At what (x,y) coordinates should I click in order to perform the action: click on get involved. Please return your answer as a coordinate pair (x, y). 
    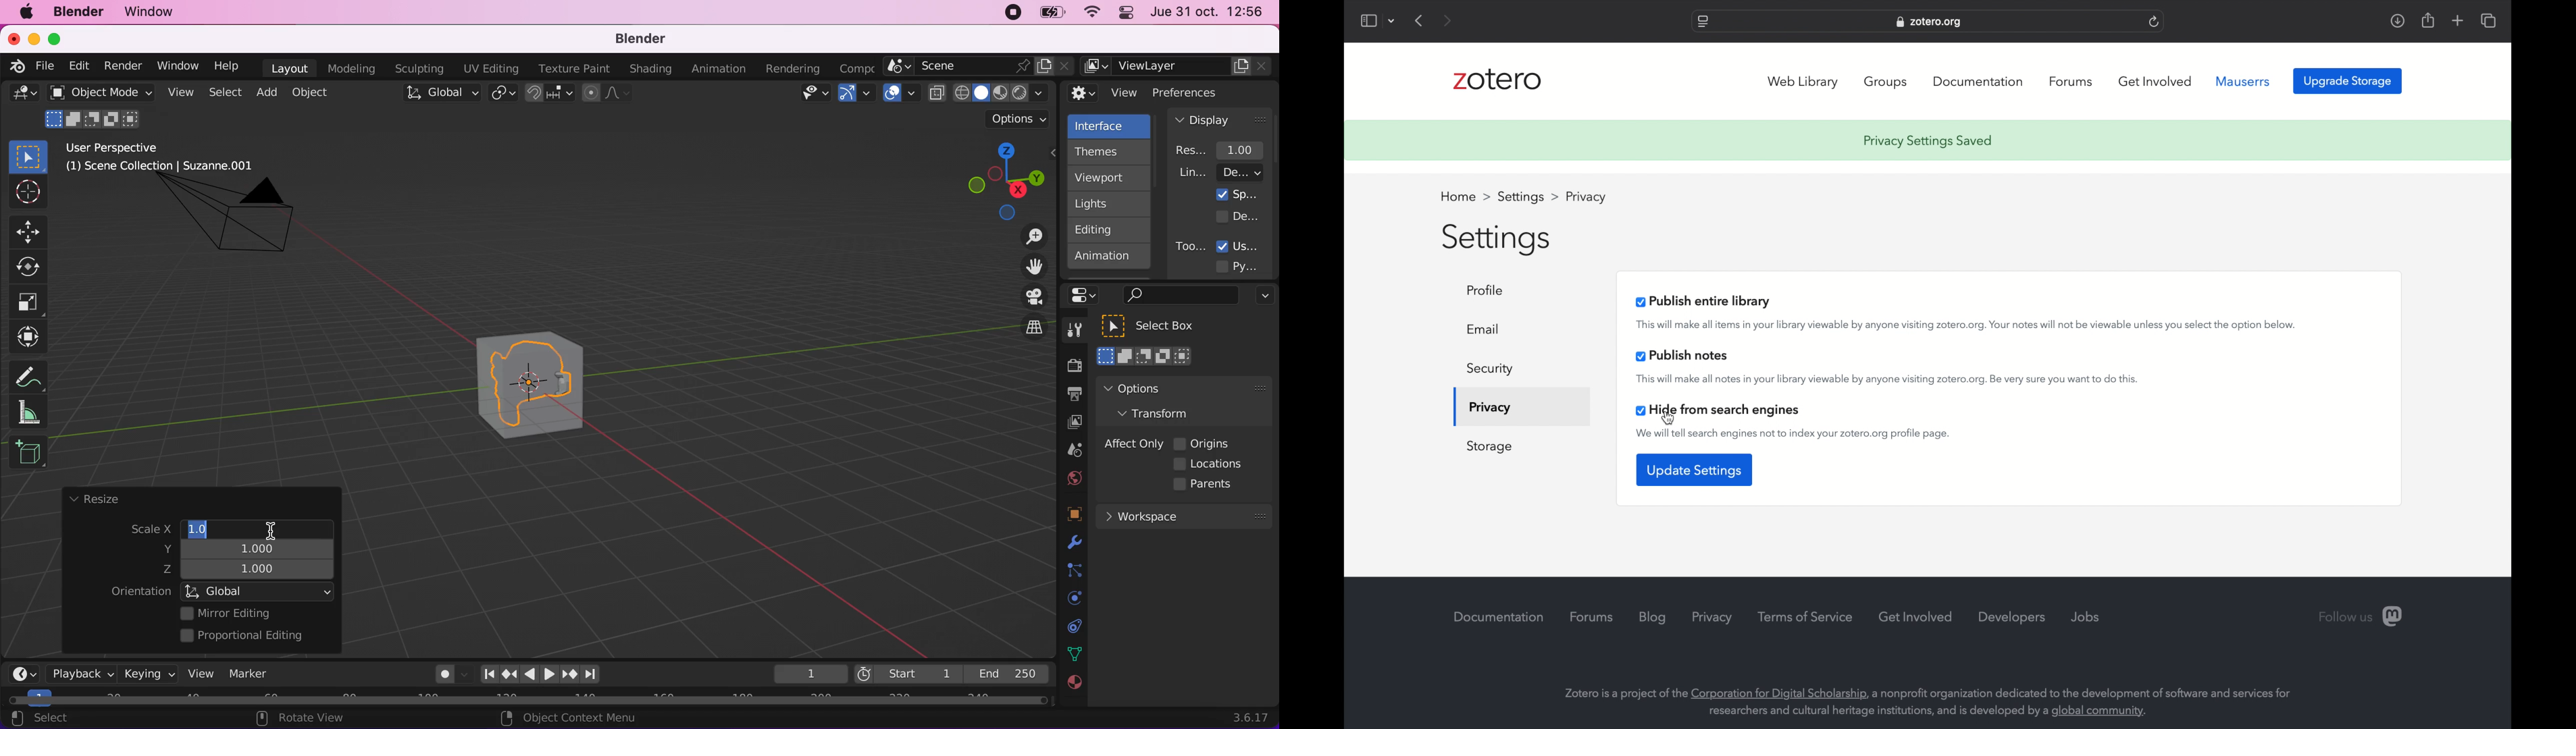
    Looking at the image, I should click on (1916, 618).